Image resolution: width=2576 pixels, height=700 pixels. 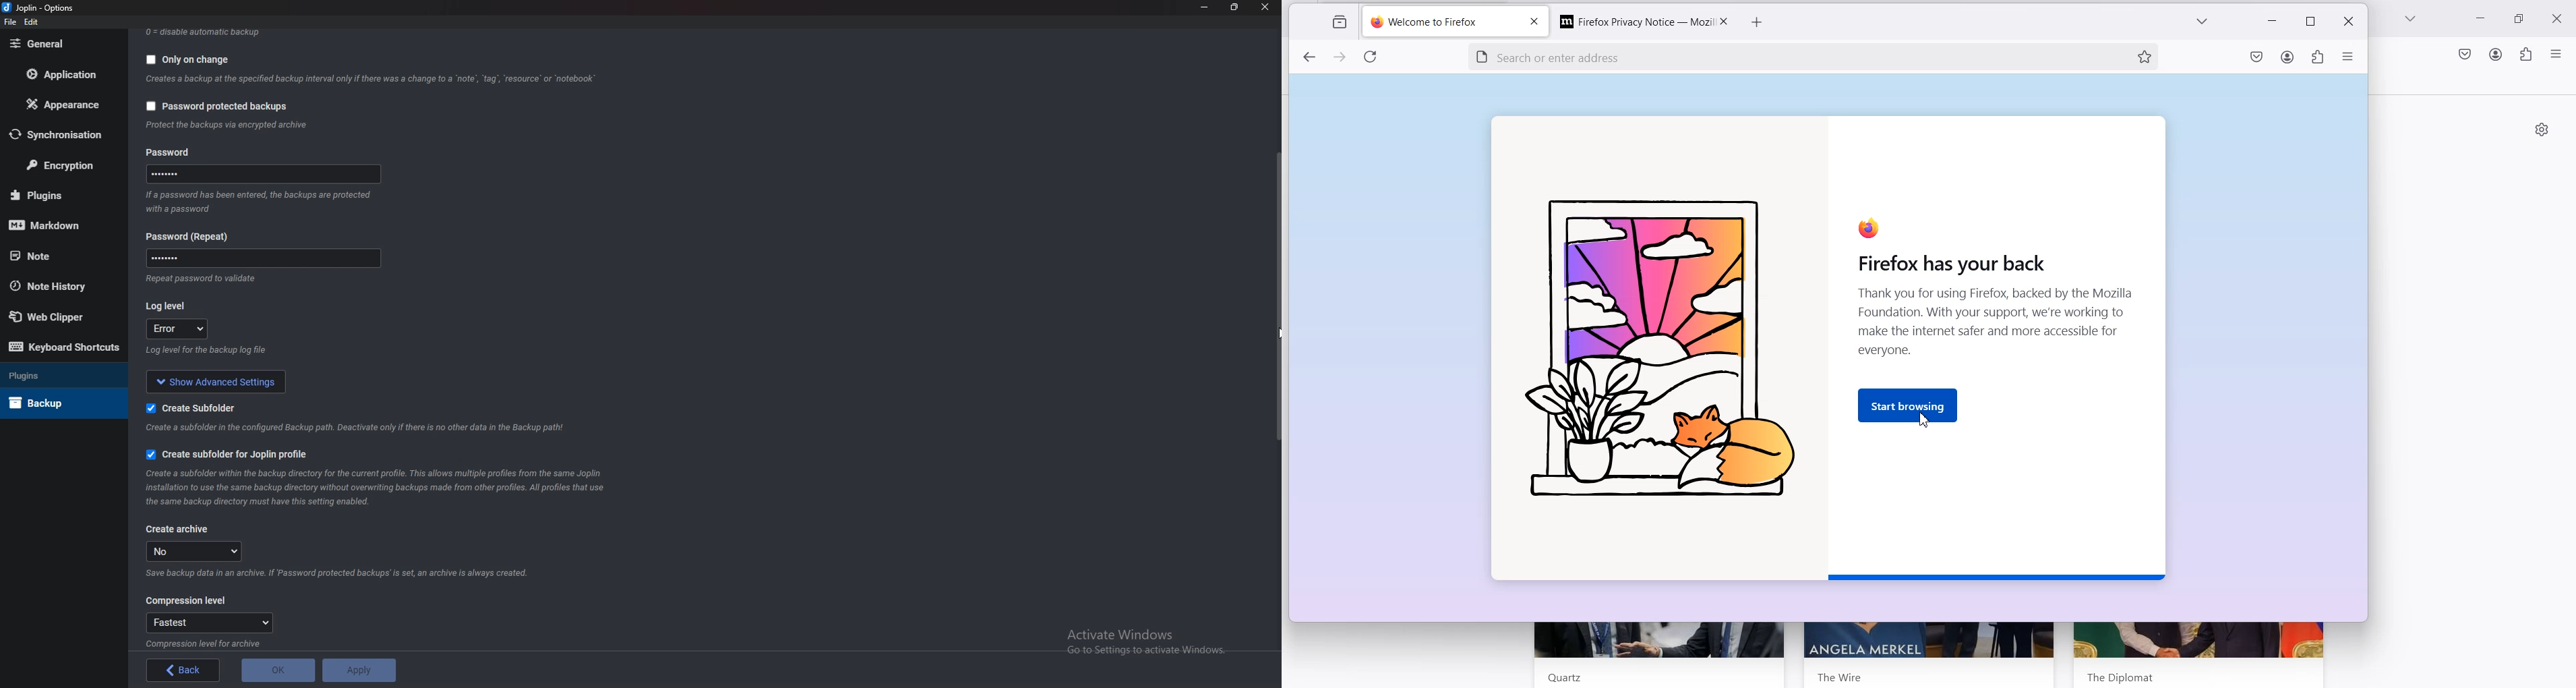 I want to click on Create sub folder, so click(x=195, y=407).